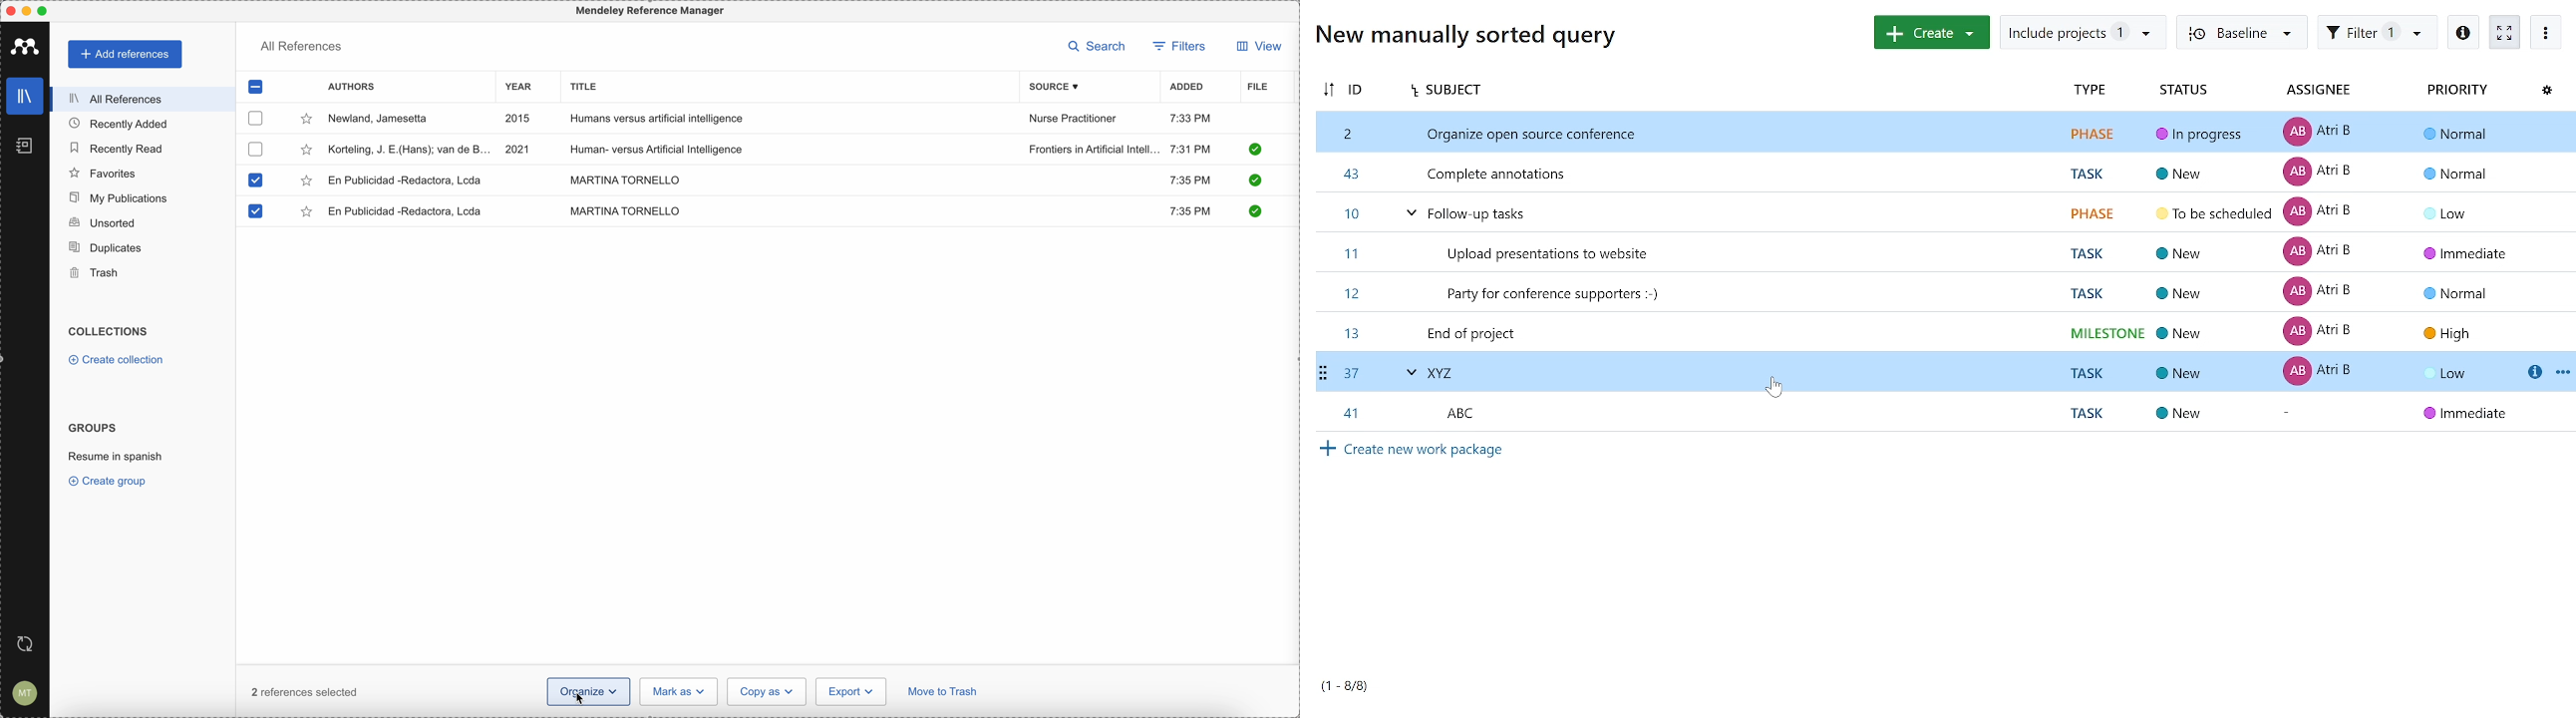 Image resolution: width=2576 pixels, height=728 pixels. Describe the element at coordinates (680, 691) in the screenshot. I see `mark as` at that location.